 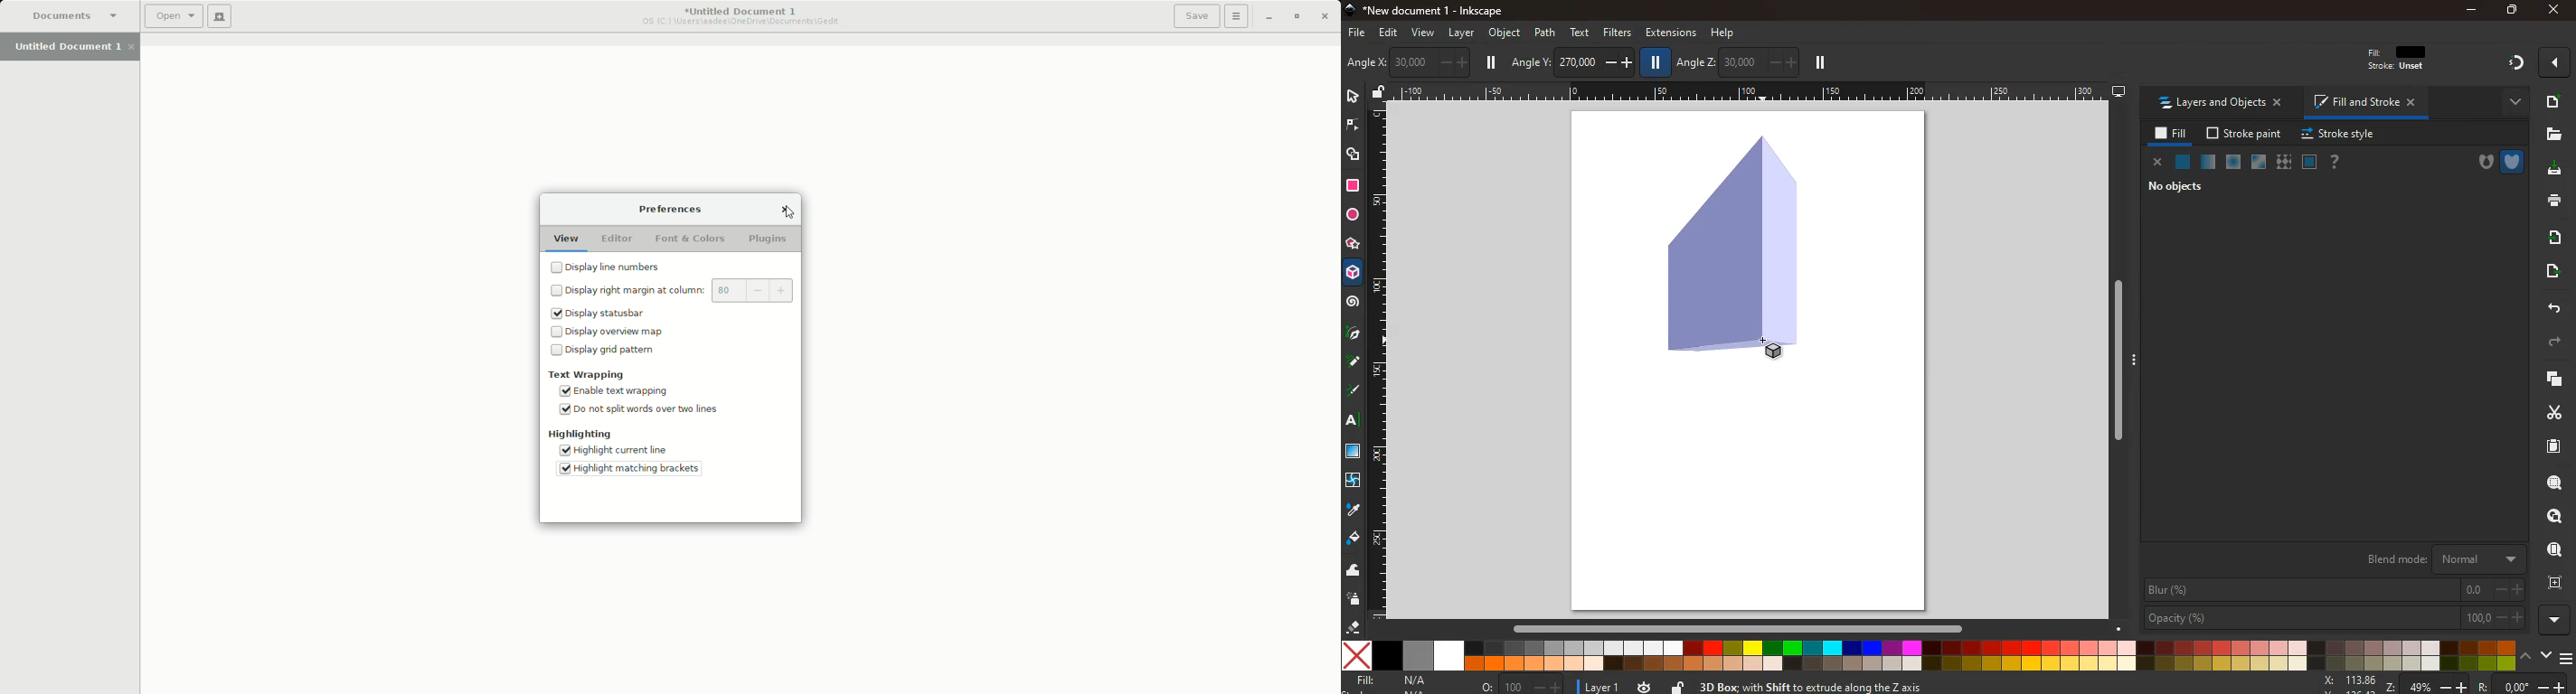 What do you see at coordinates (1354, 304) in the screenshot?
I see `spiral` at bounding box center [1354, 304].